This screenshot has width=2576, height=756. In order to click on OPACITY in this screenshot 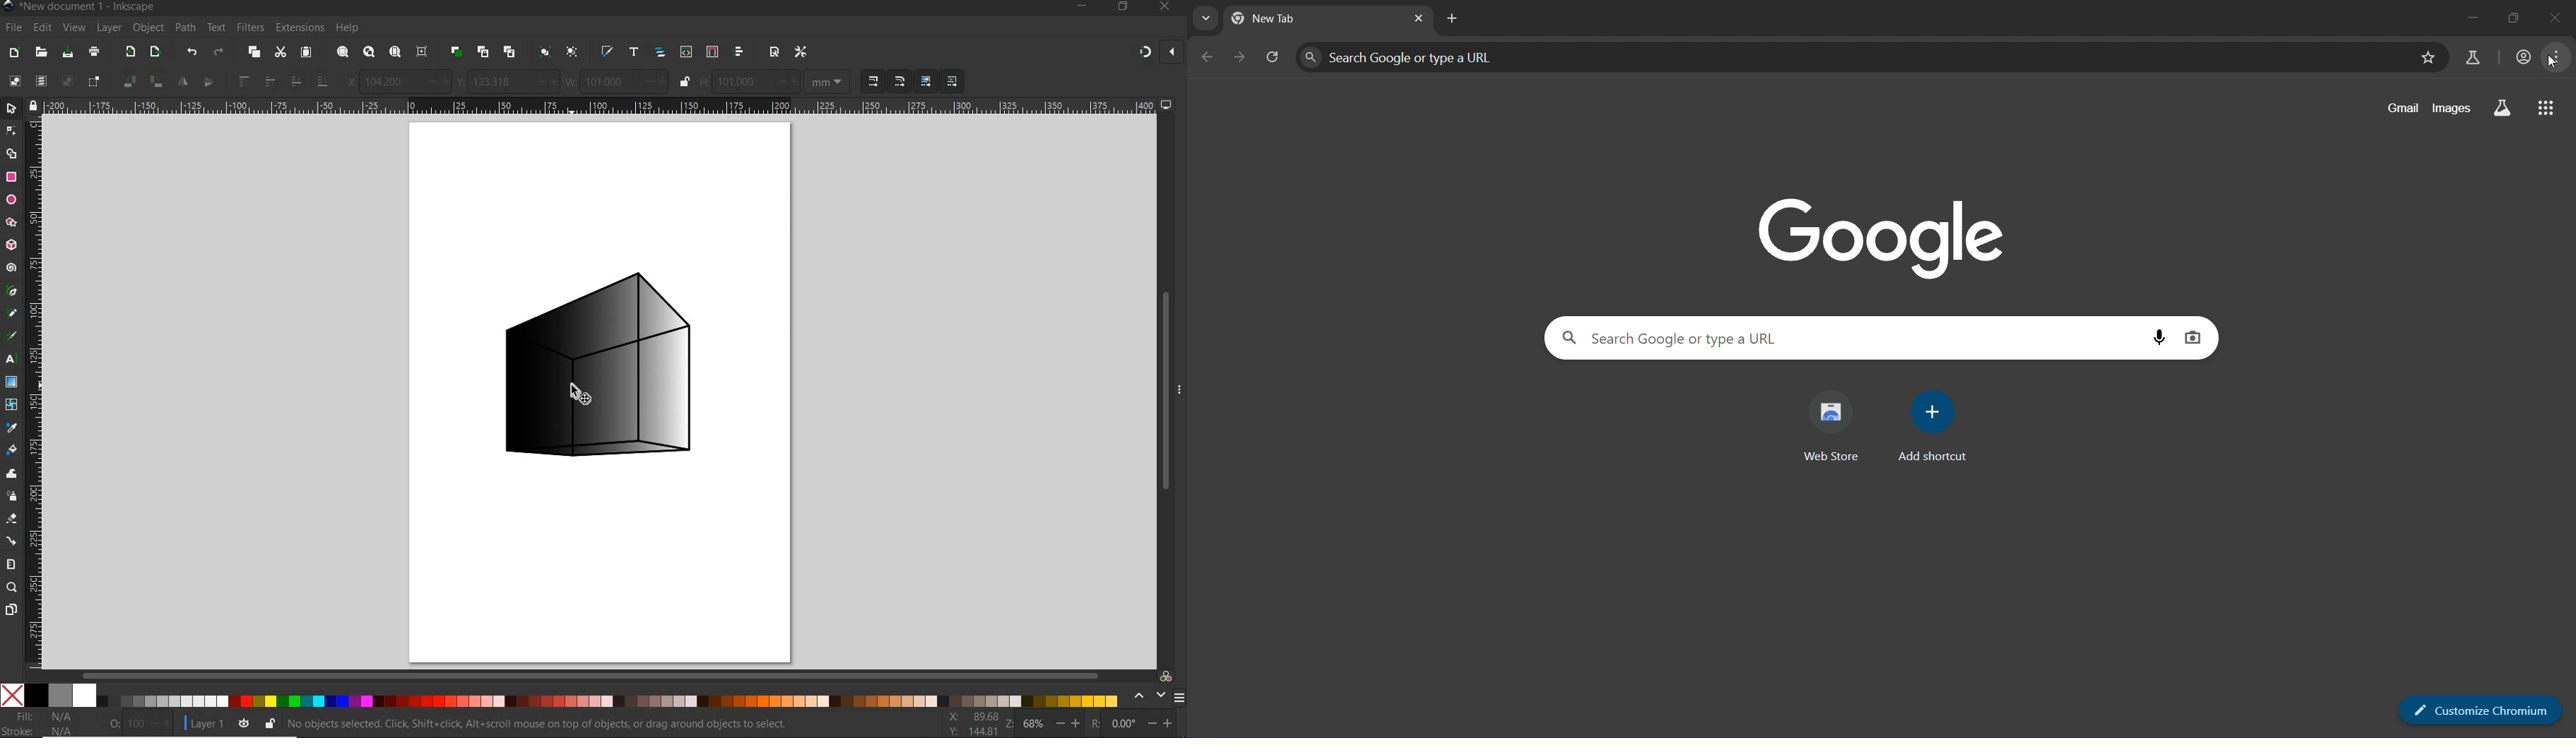, I will do `click(114, 721)`.